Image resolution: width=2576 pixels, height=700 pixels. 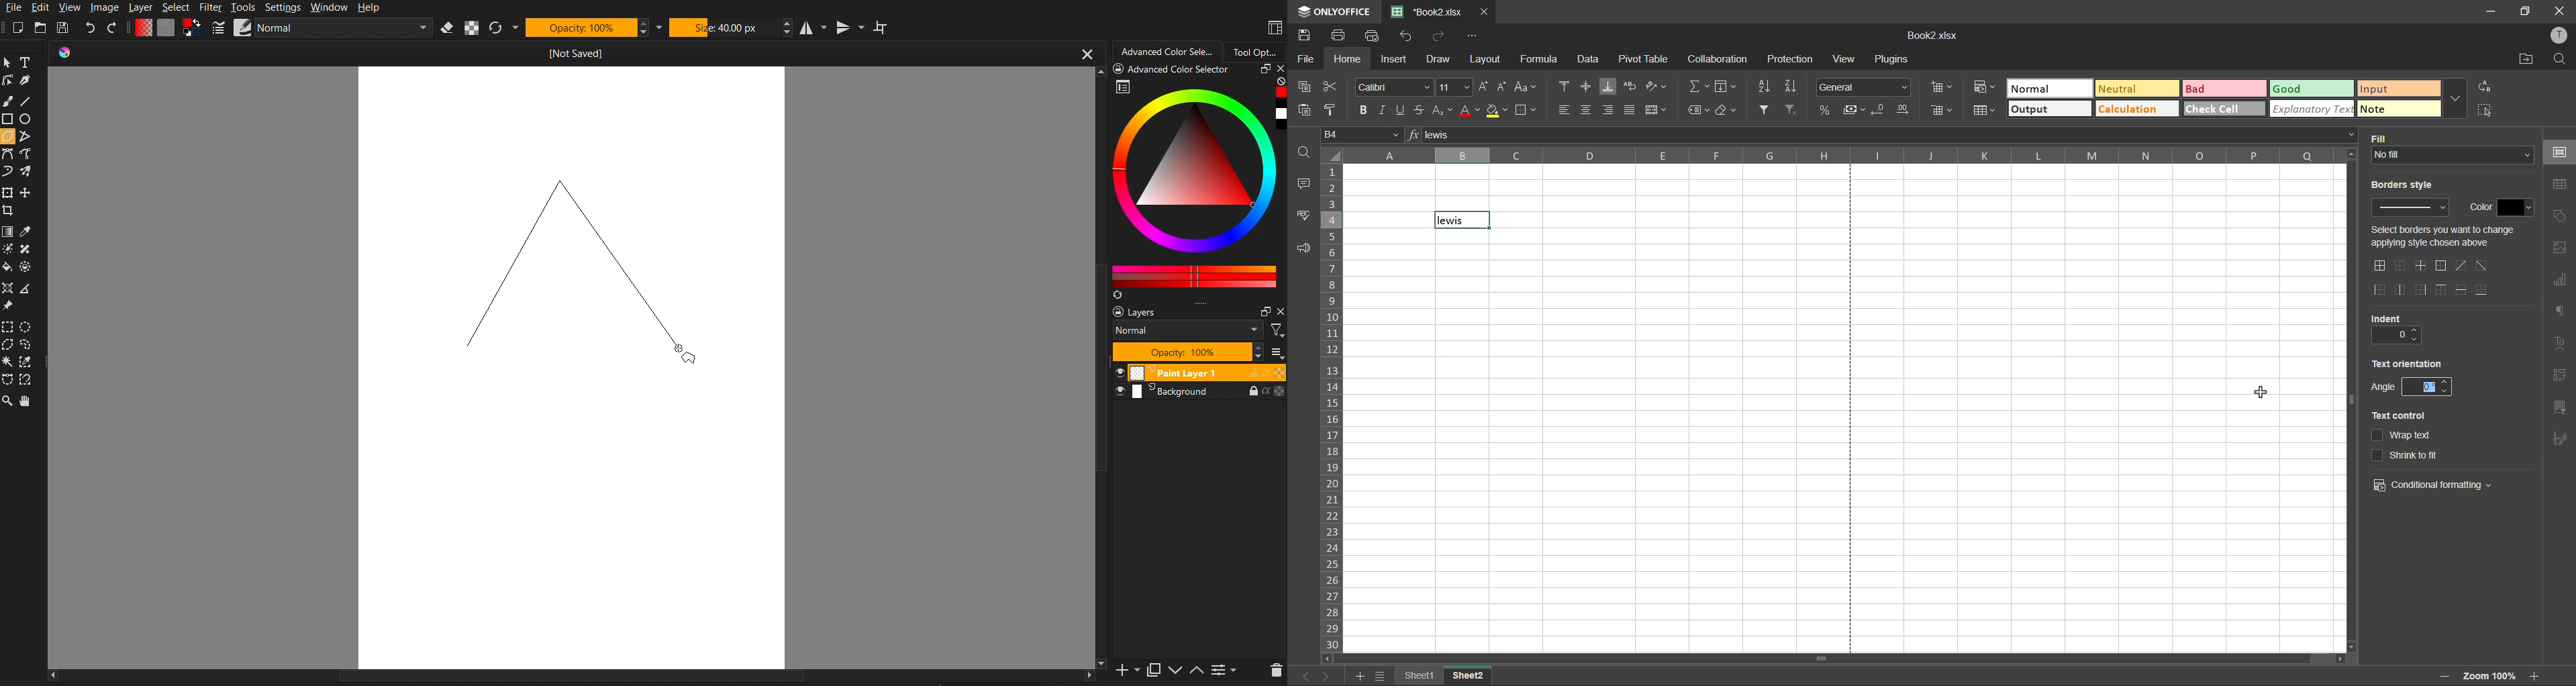 I want to click on Open, so click(x=41, y=28).